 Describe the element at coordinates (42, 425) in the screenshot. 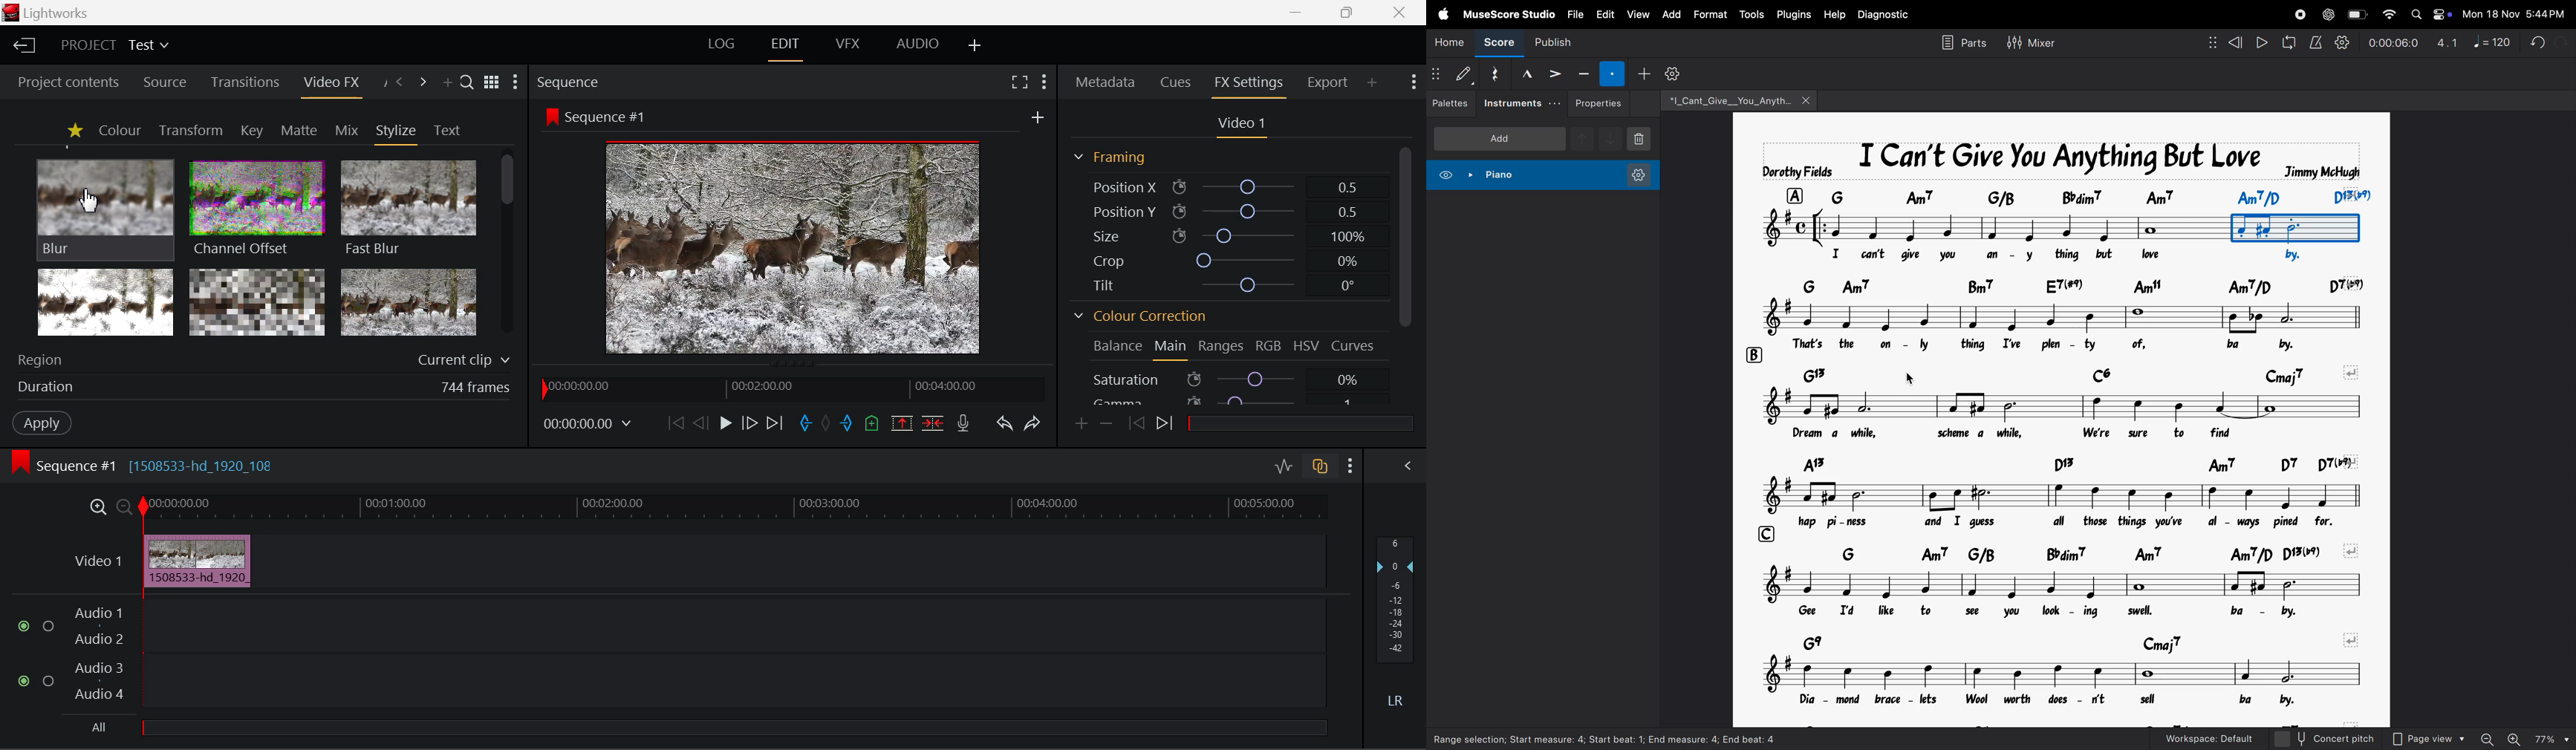

I see `Apply` at that location.